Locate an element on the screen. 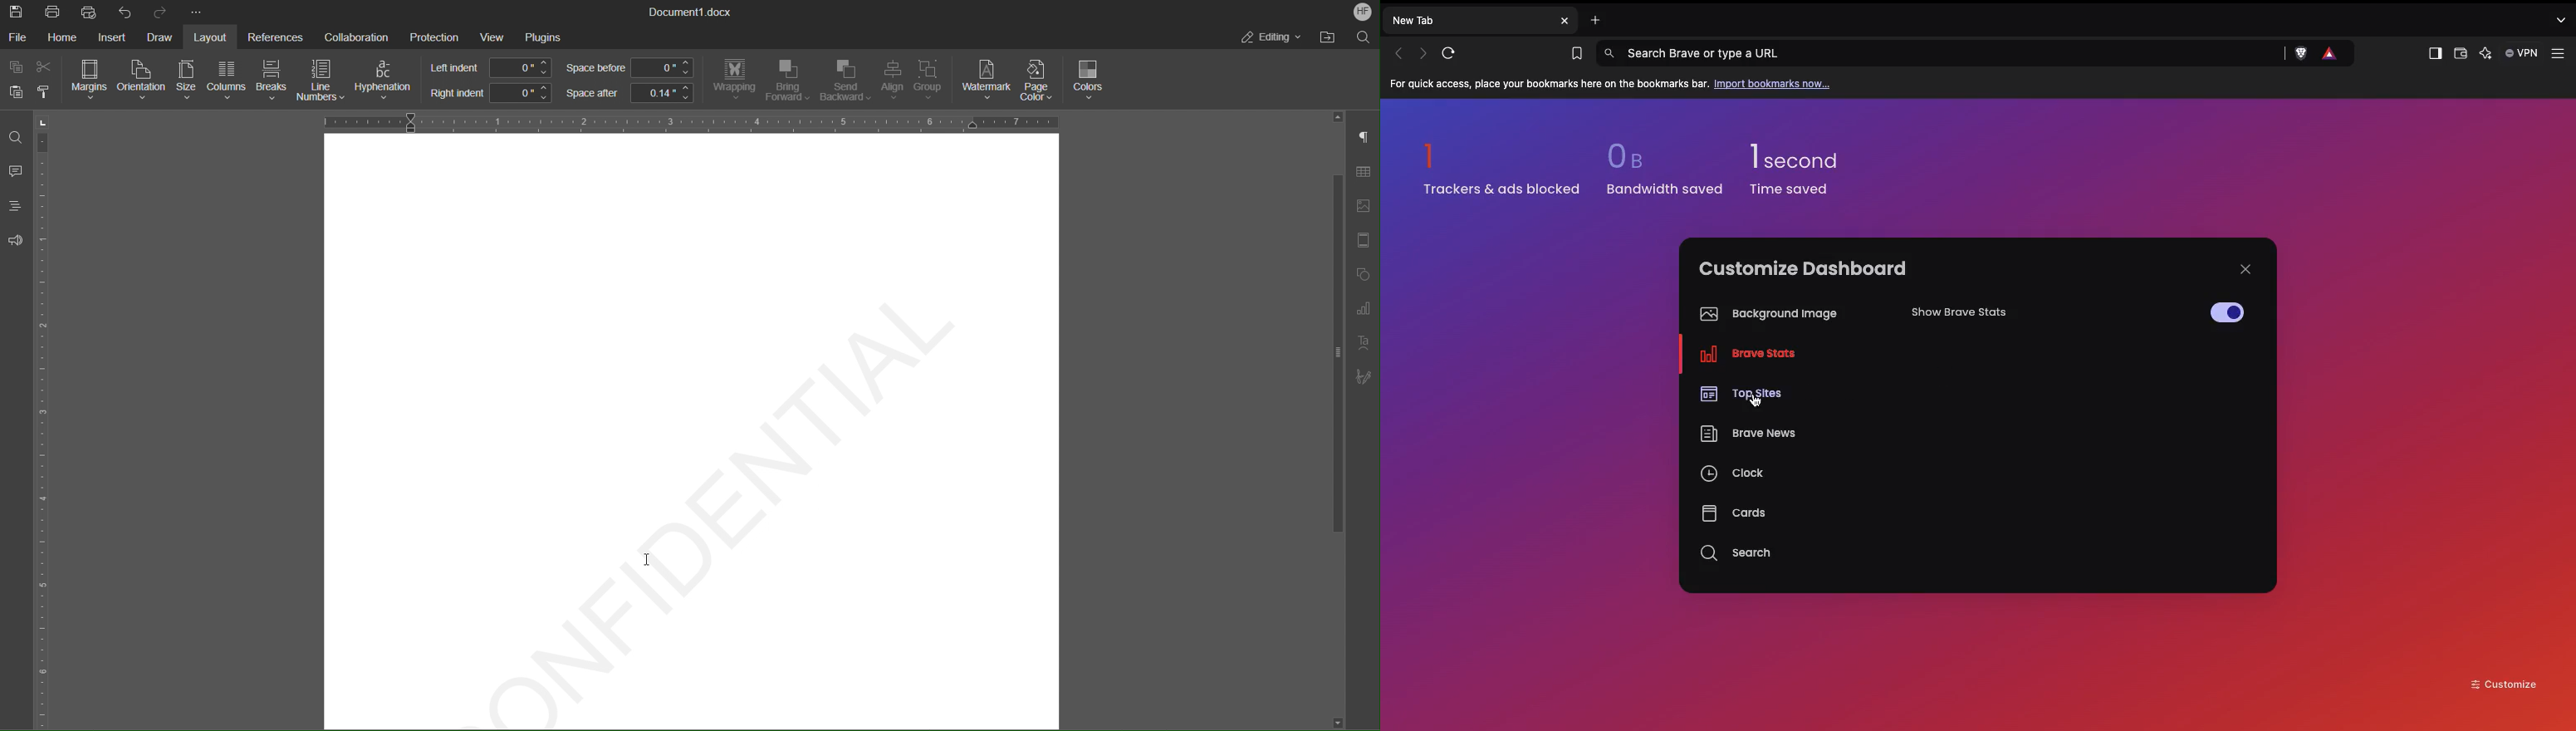 The width and height of the screenshot is (2576, 756). Undo is located at coordinates (125, 12).